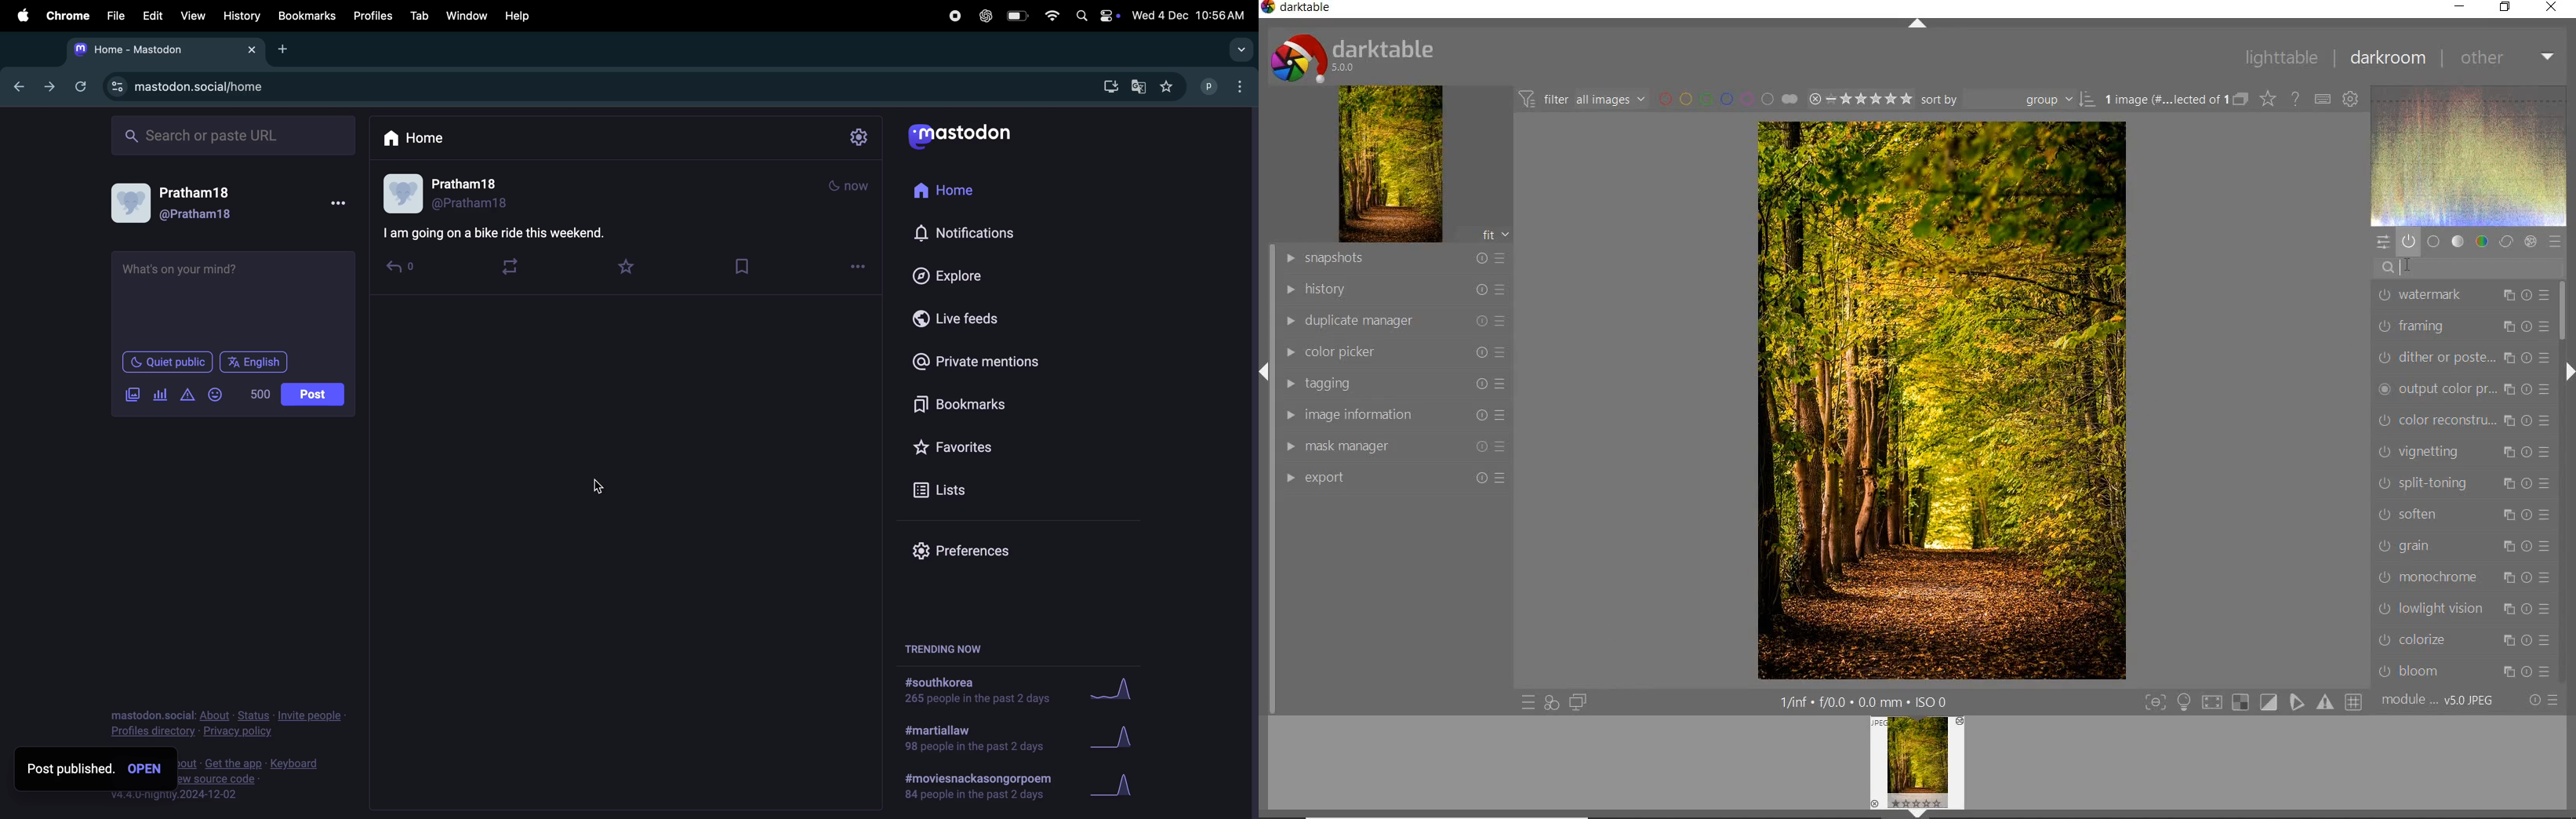  Describe the element at coordinates (2563, 311) in the screenshot. I see `scrollbar` at that location.